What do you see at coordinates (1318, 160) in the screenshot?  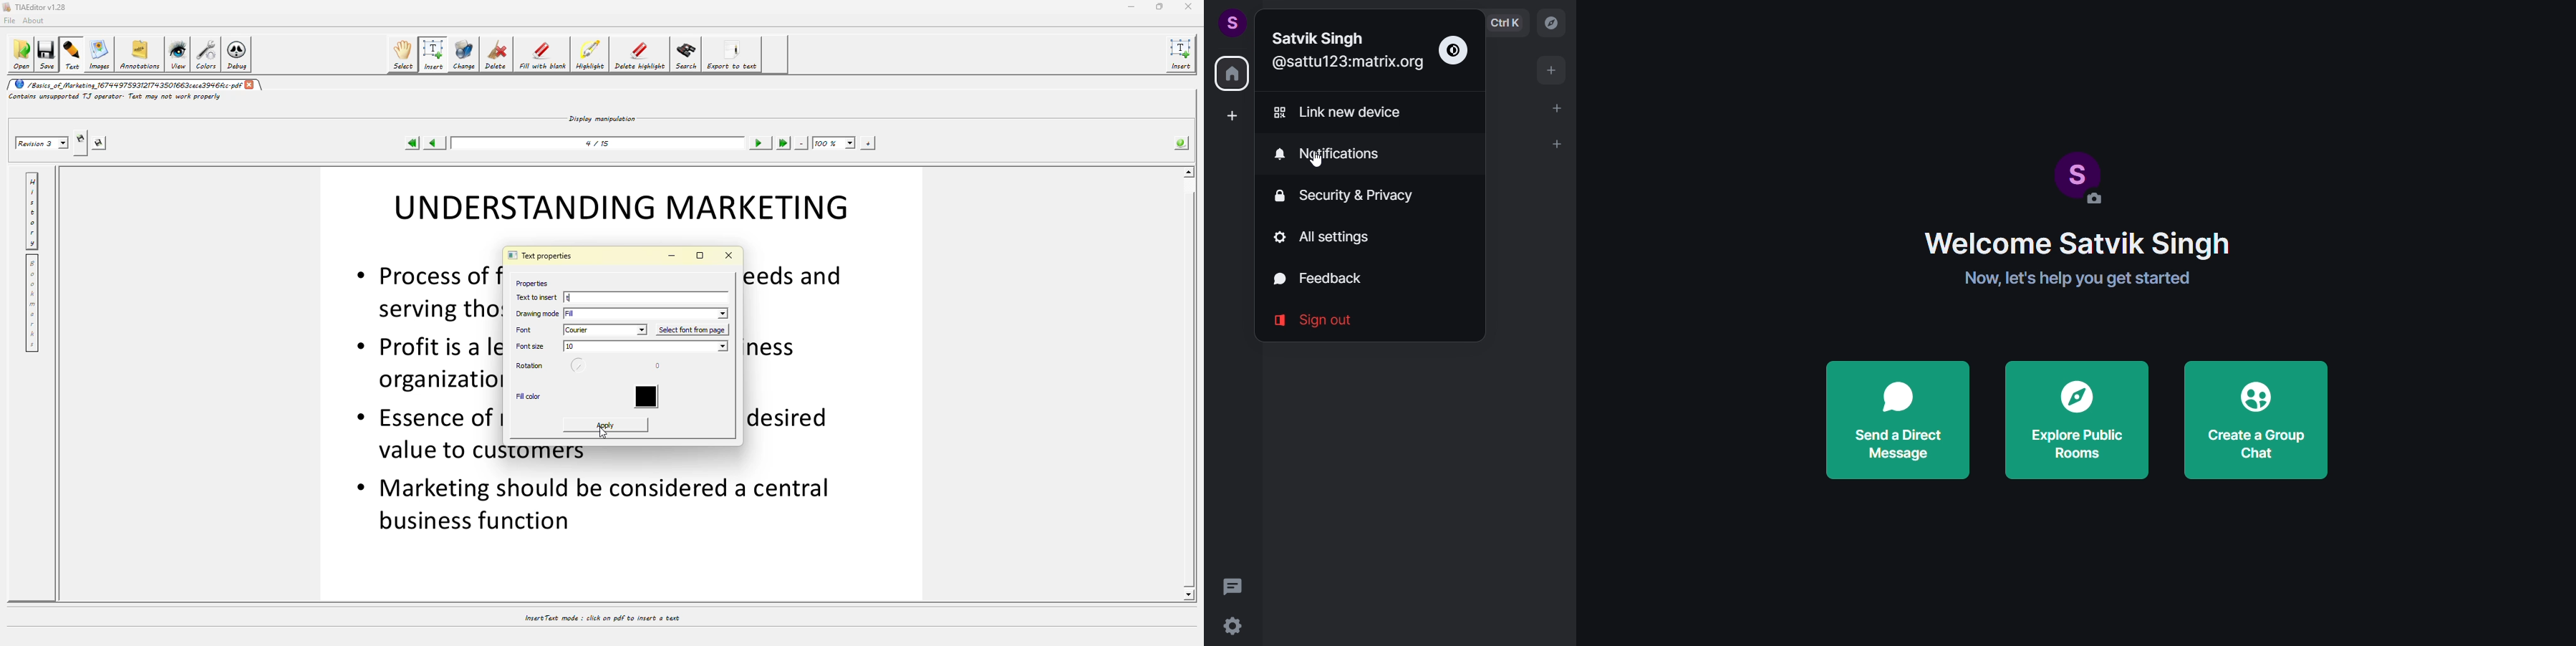 I see `Cursor` at bounding box center [1318, 160].